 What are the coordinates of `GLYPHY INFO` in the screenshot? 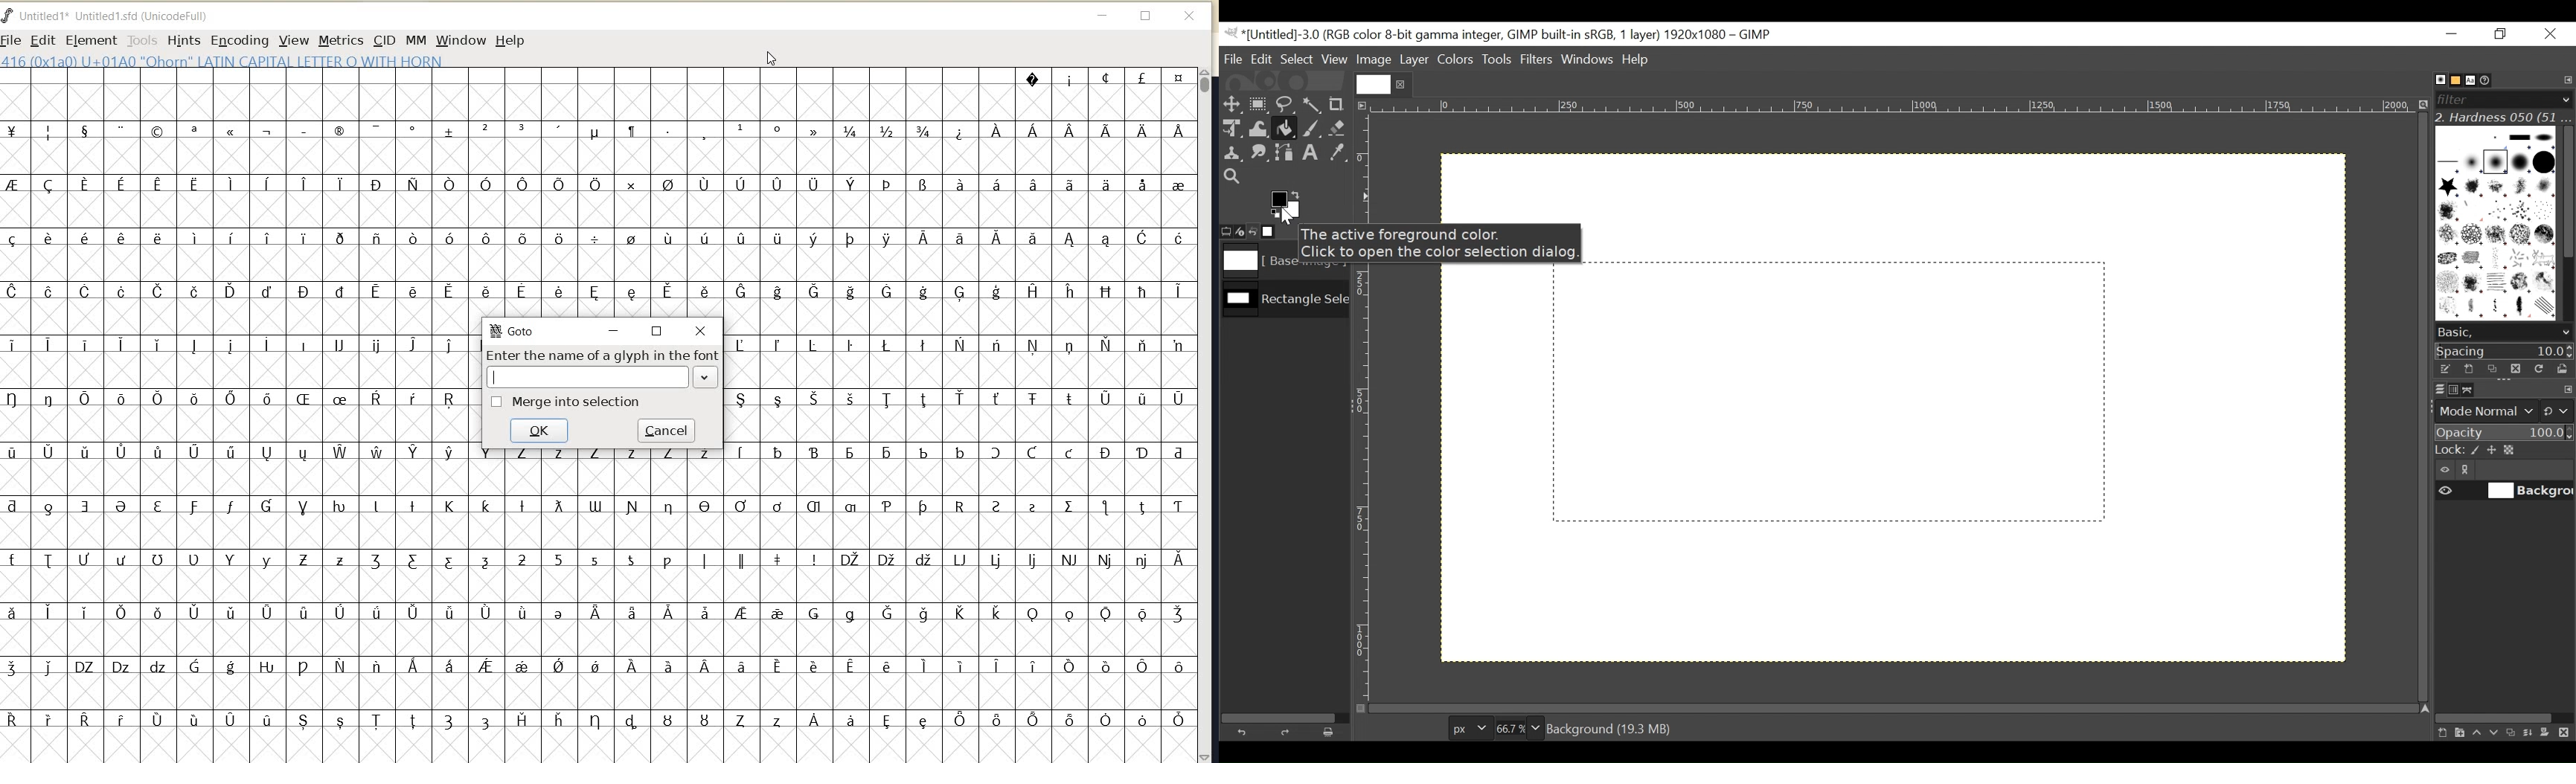 It's located at (223, 62).